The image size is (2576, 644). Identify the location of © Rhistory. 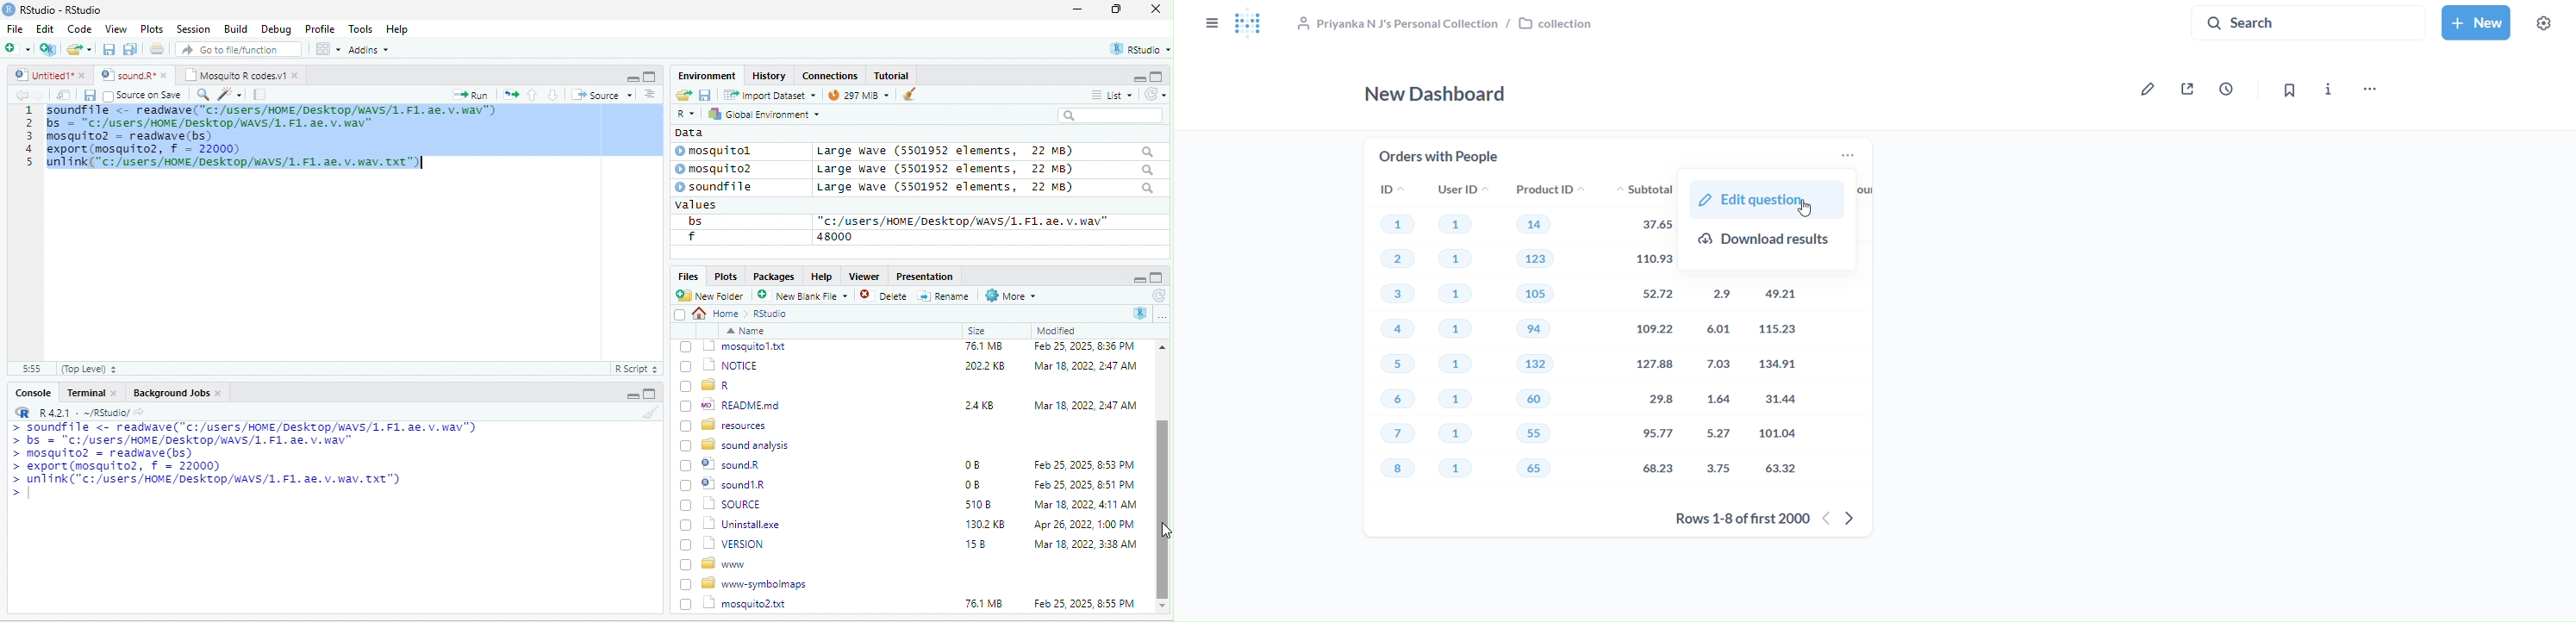
(722, 367).